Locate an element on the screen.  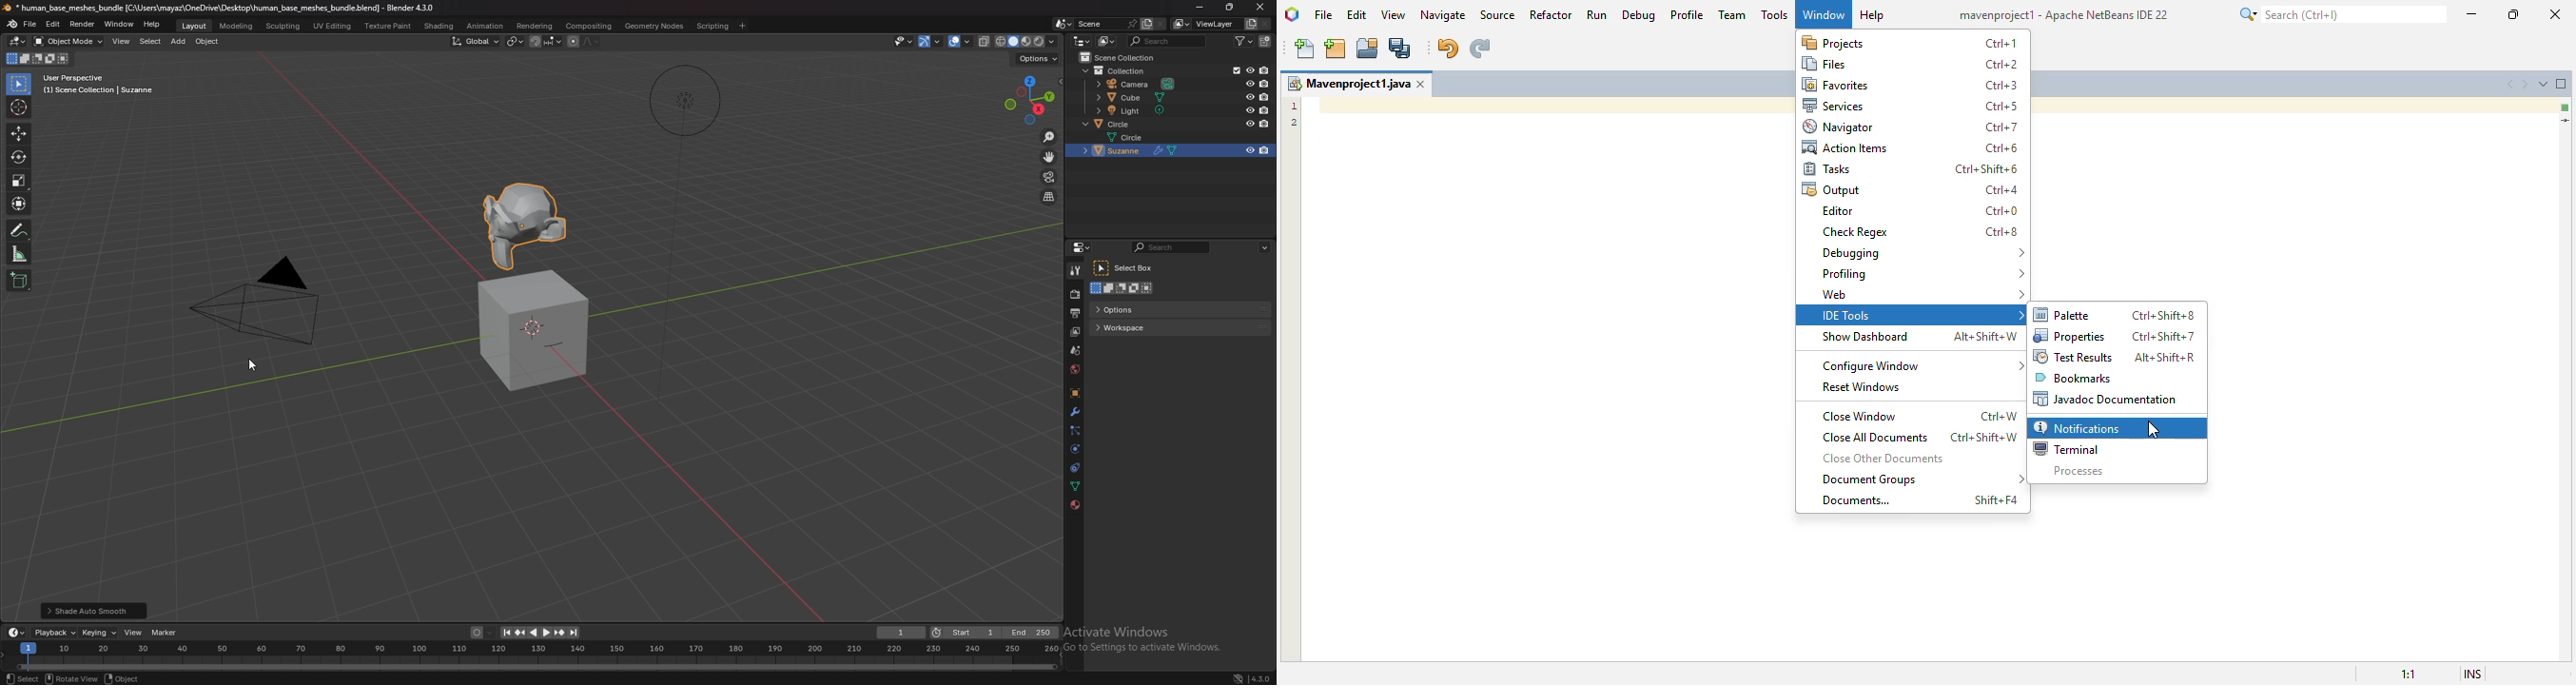
transform orientation is located at coordinates (475, 41).